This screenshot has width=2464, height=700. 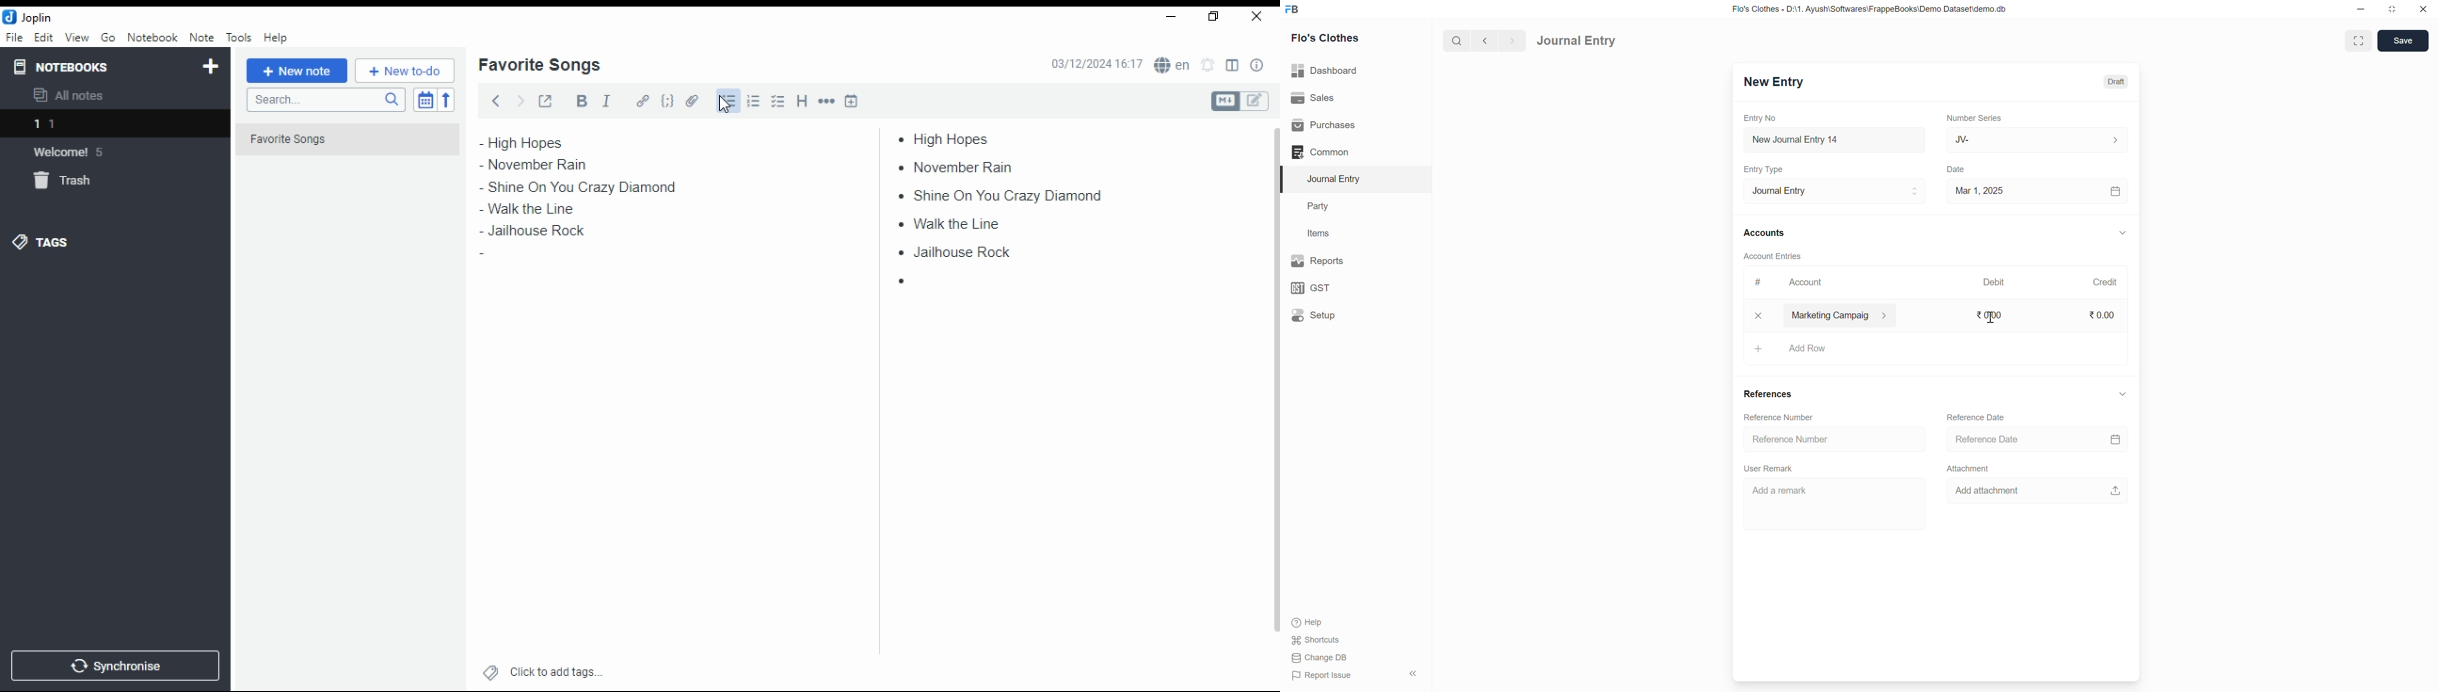 I want to click on set alarm, so click(x=1209, y=65).